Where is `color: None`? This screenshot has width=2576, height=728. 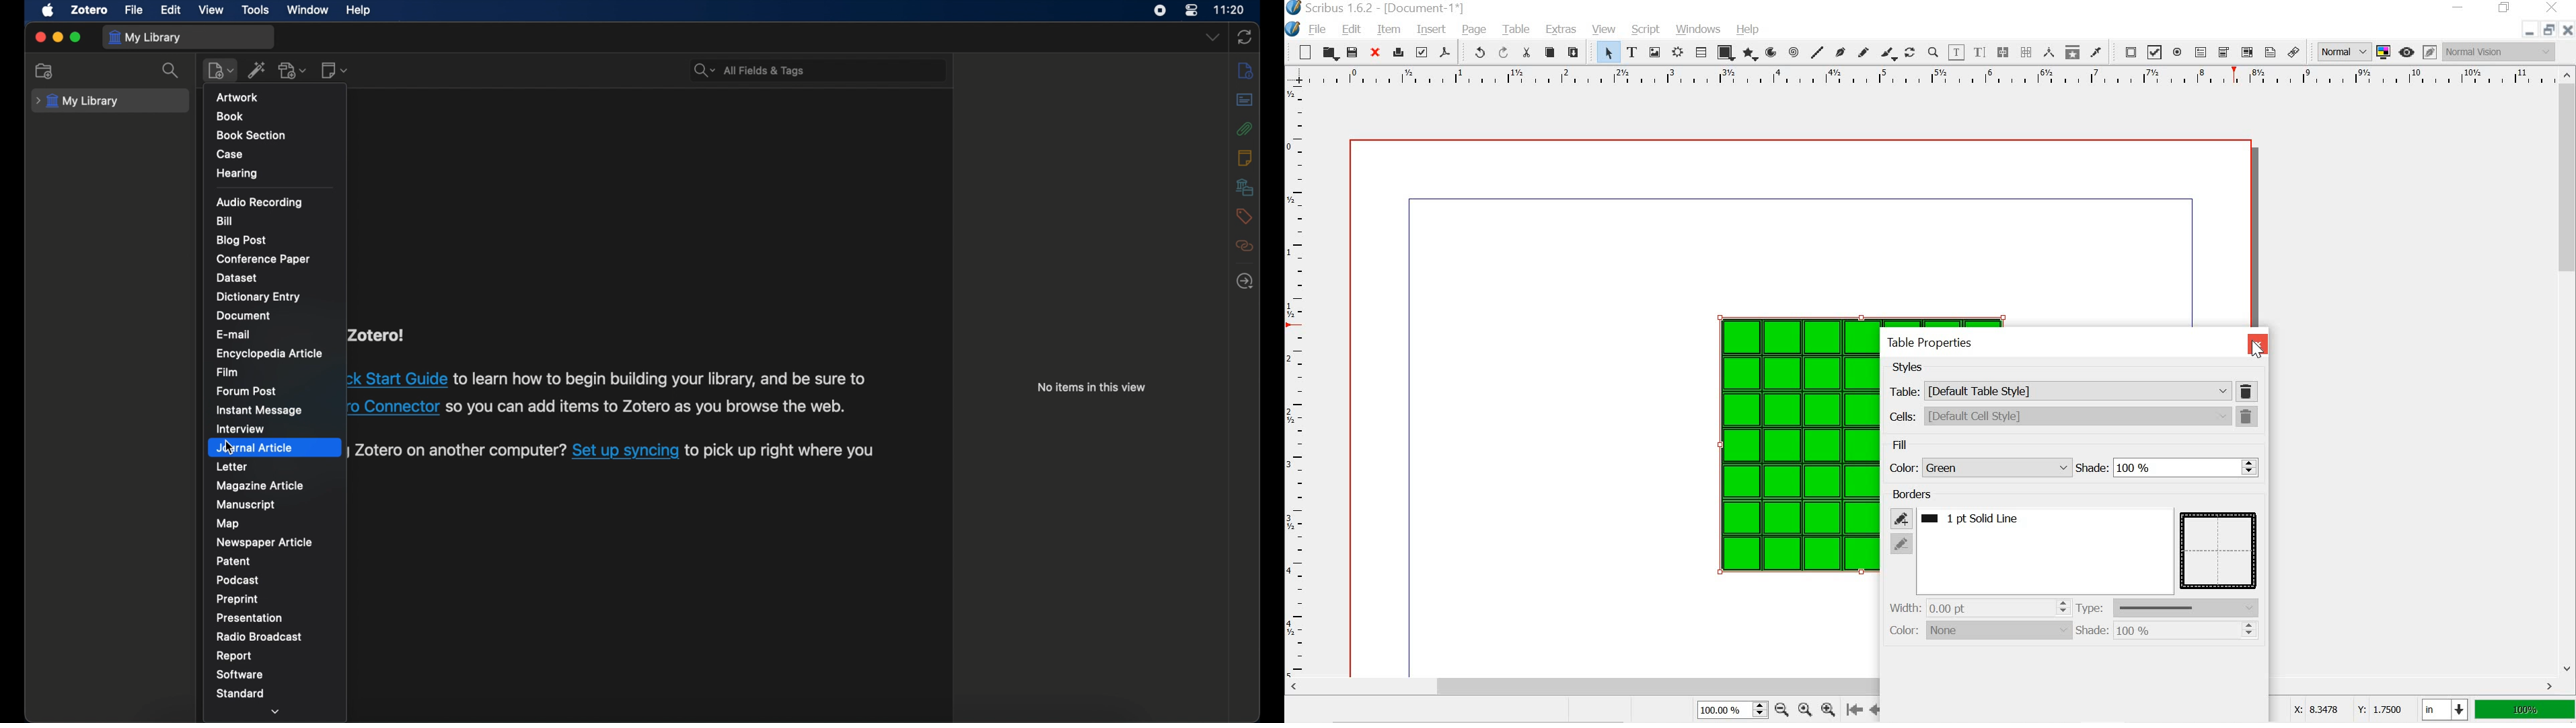 color: None is located at coordinates (1979, 465).